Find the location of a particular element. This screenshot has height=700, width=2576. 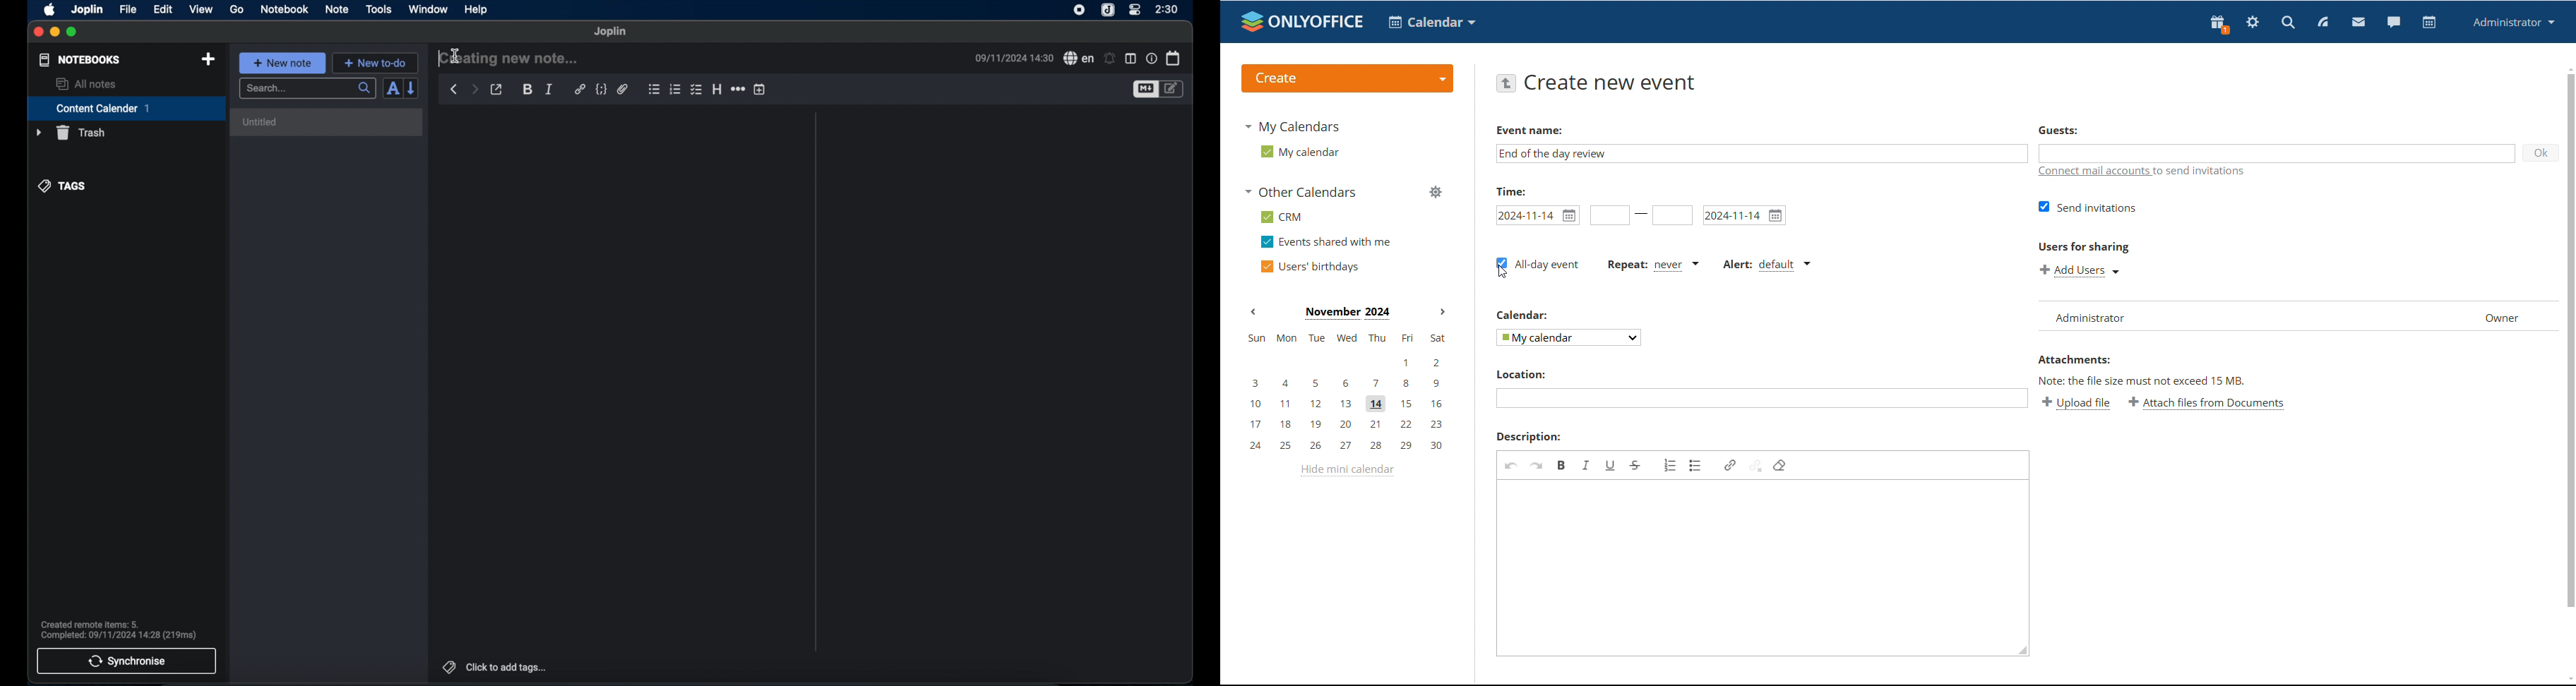

italic is located at coordinates (550, 90).